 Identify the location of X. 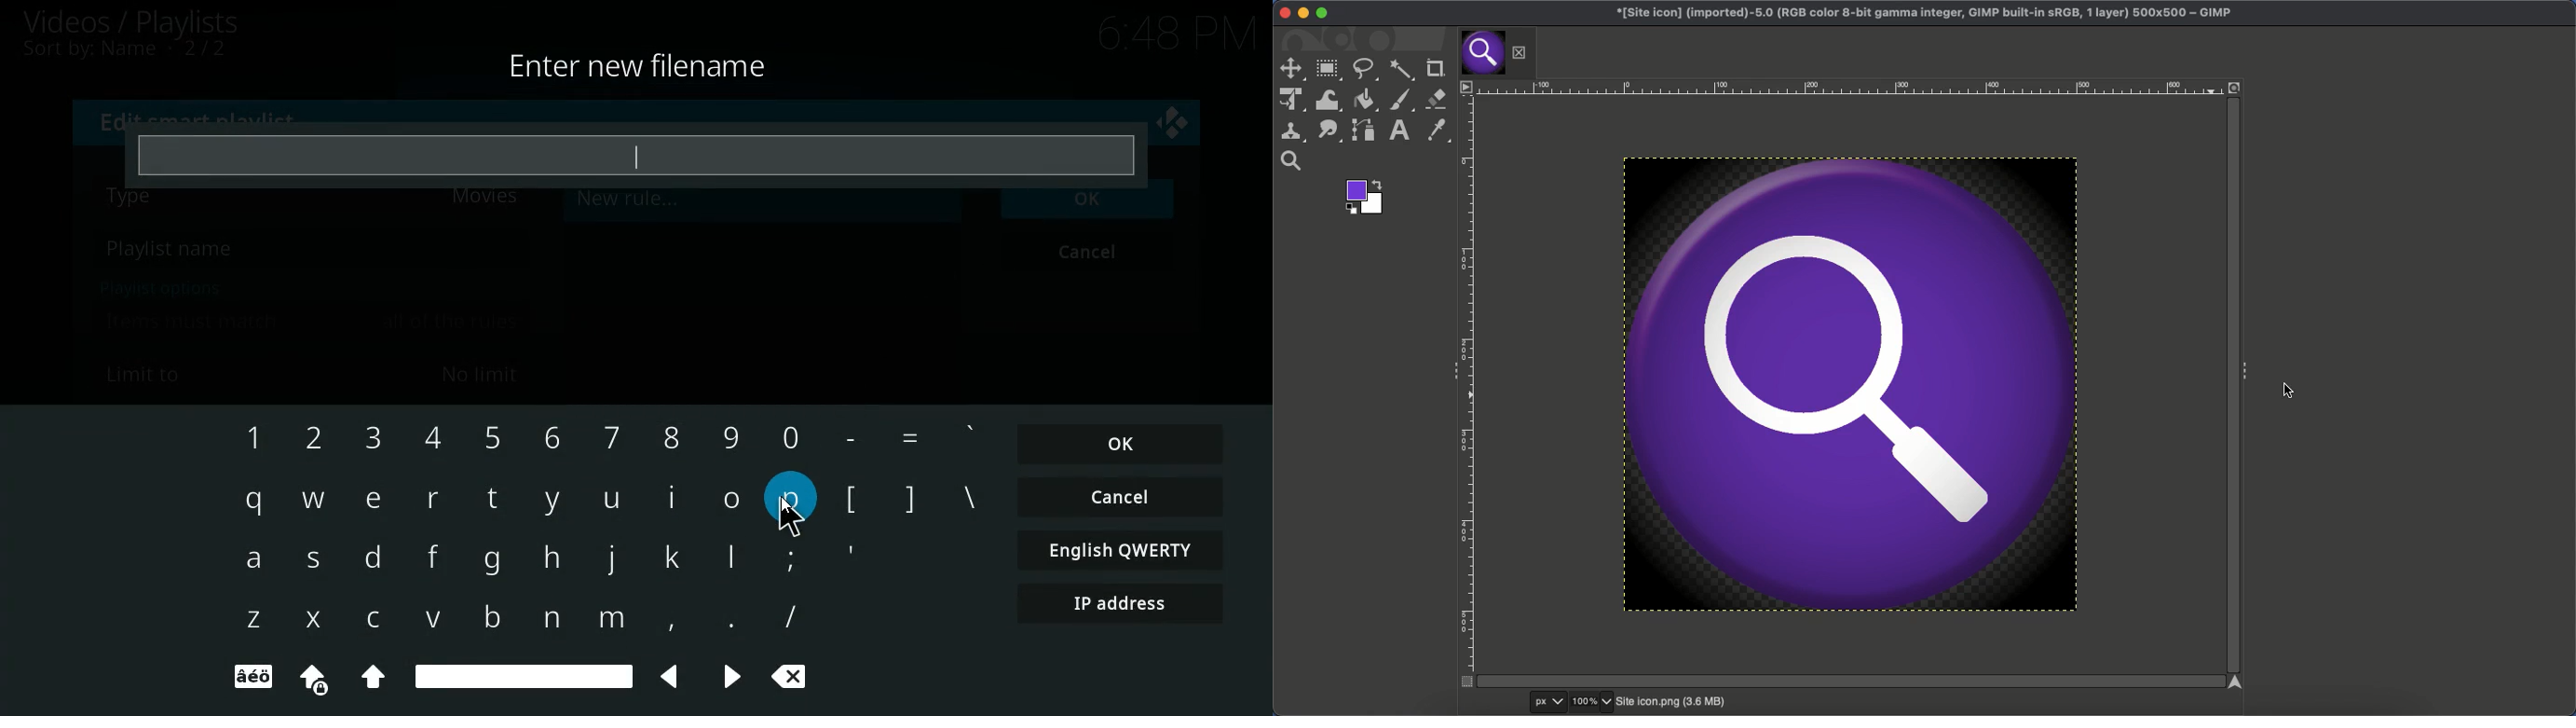
(311, 620).